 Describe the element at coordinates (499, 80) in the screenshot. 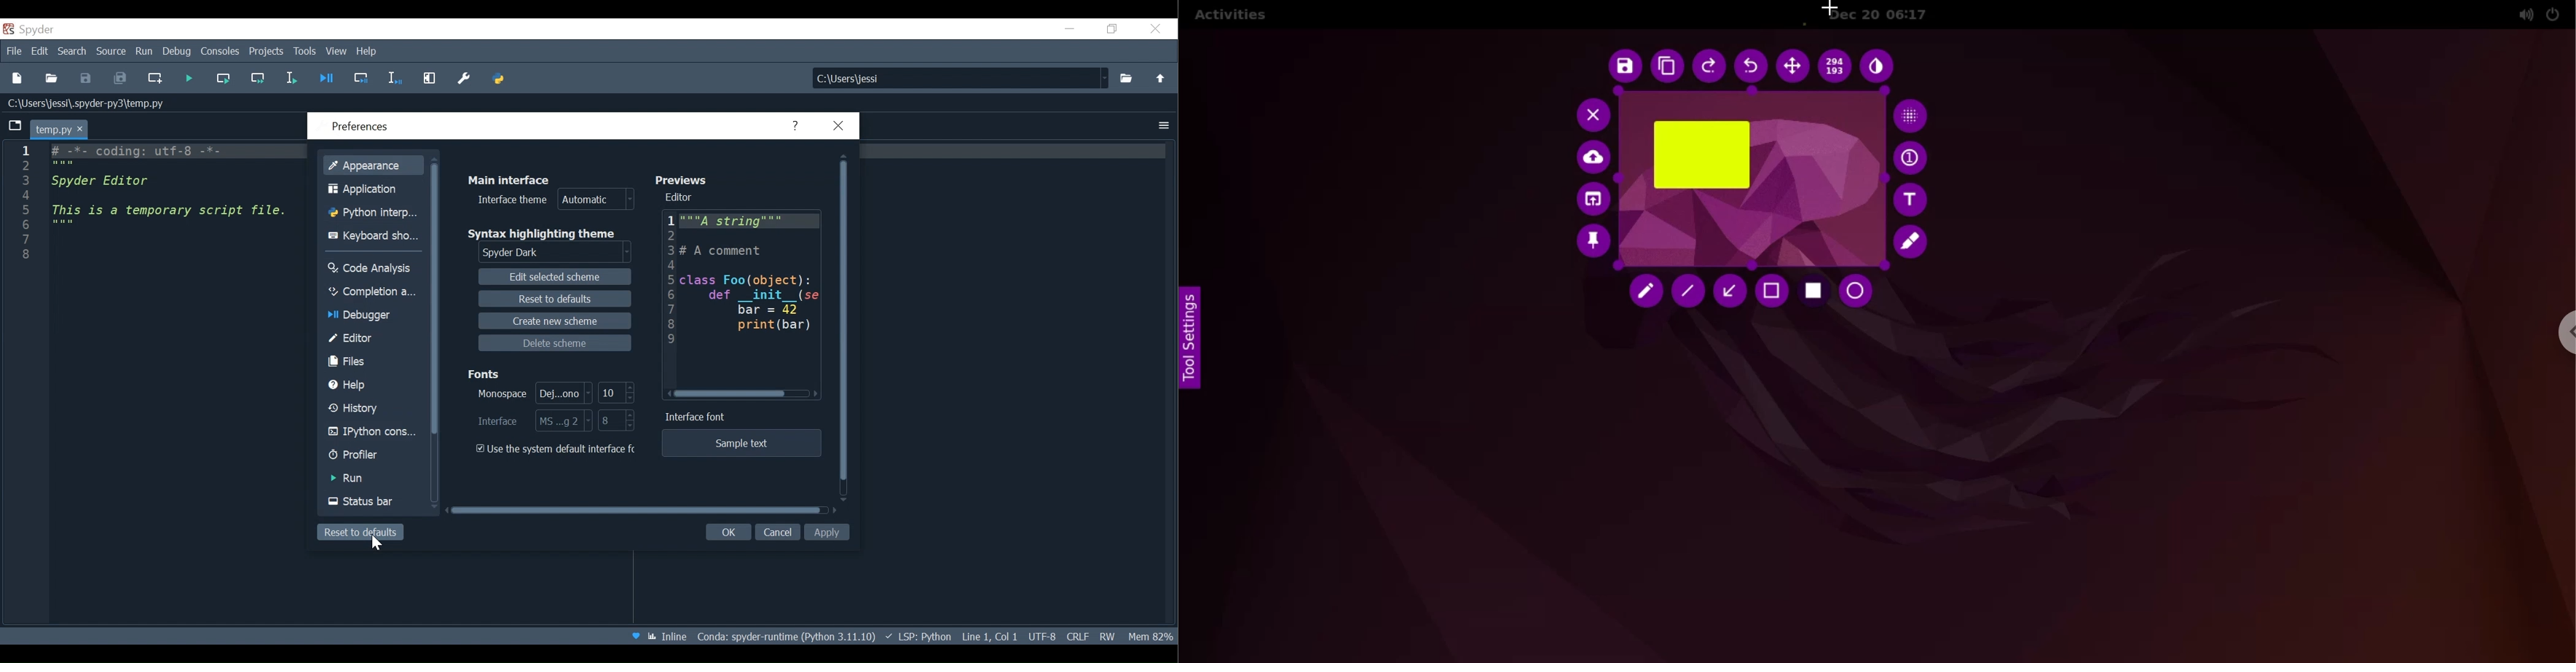

I see `PYTHONPATH Manager` at that location.